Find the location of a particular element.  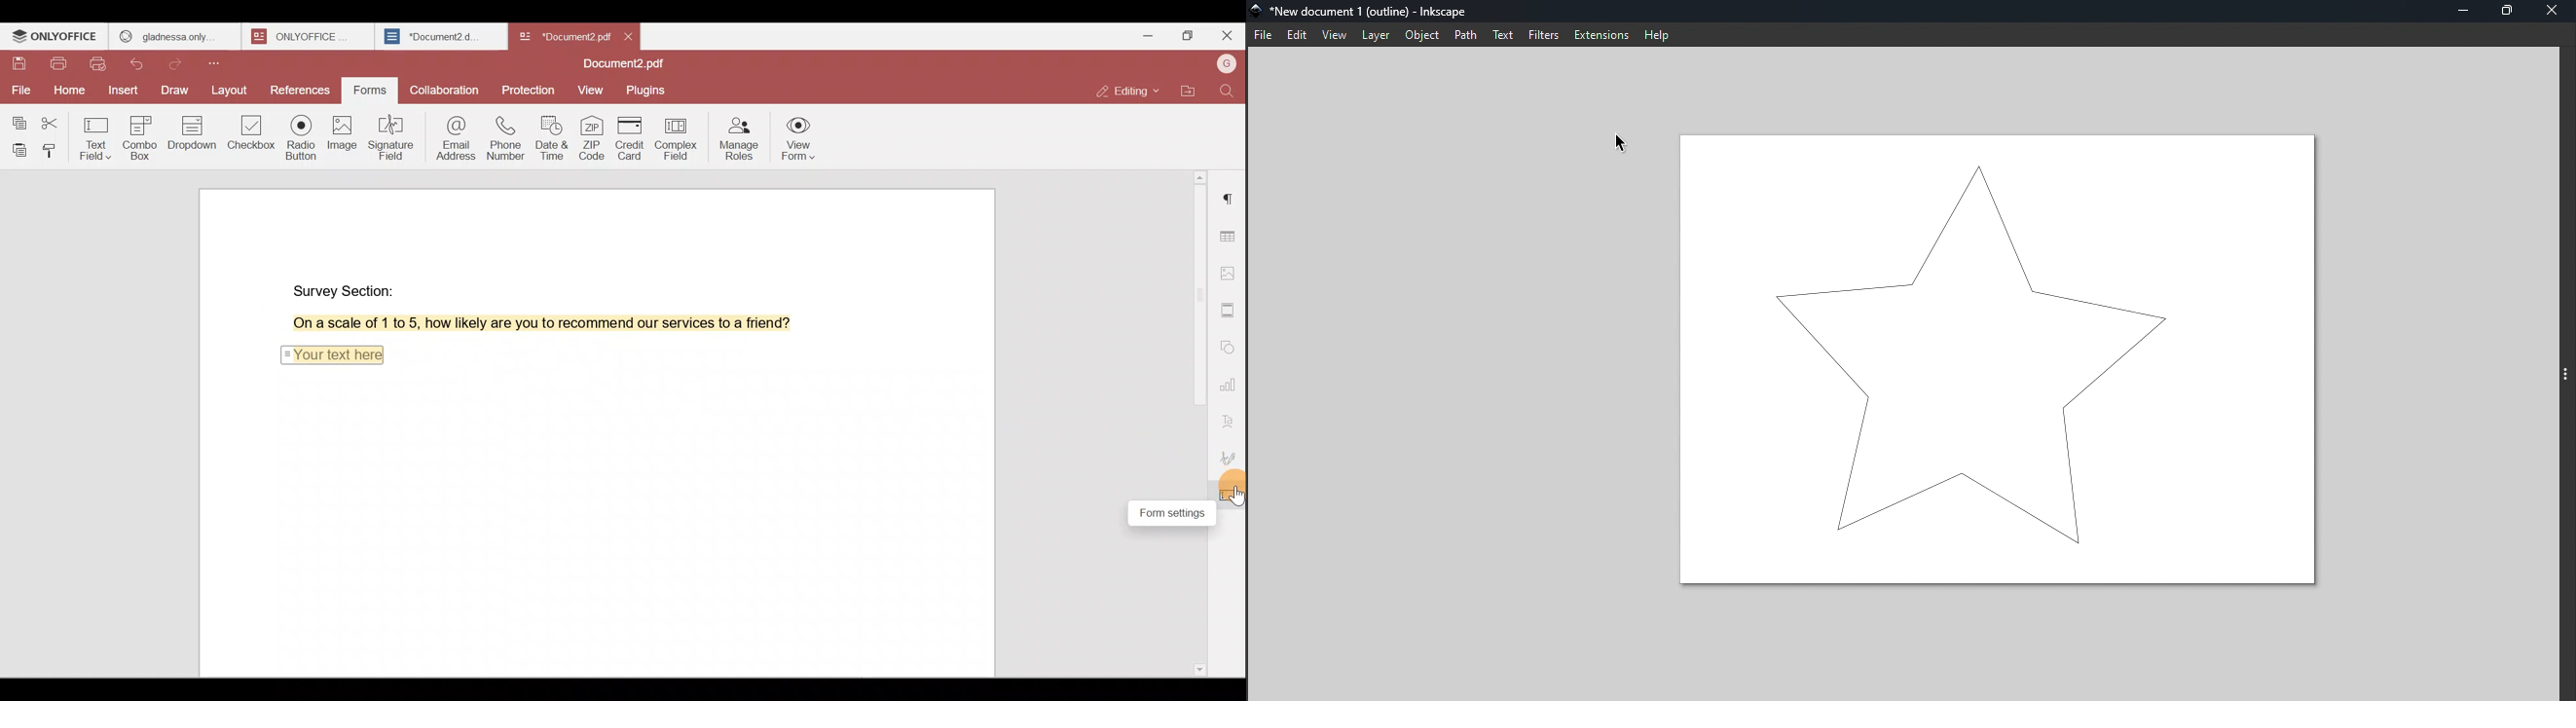

ZIP code is located at coordinates (593, 137).